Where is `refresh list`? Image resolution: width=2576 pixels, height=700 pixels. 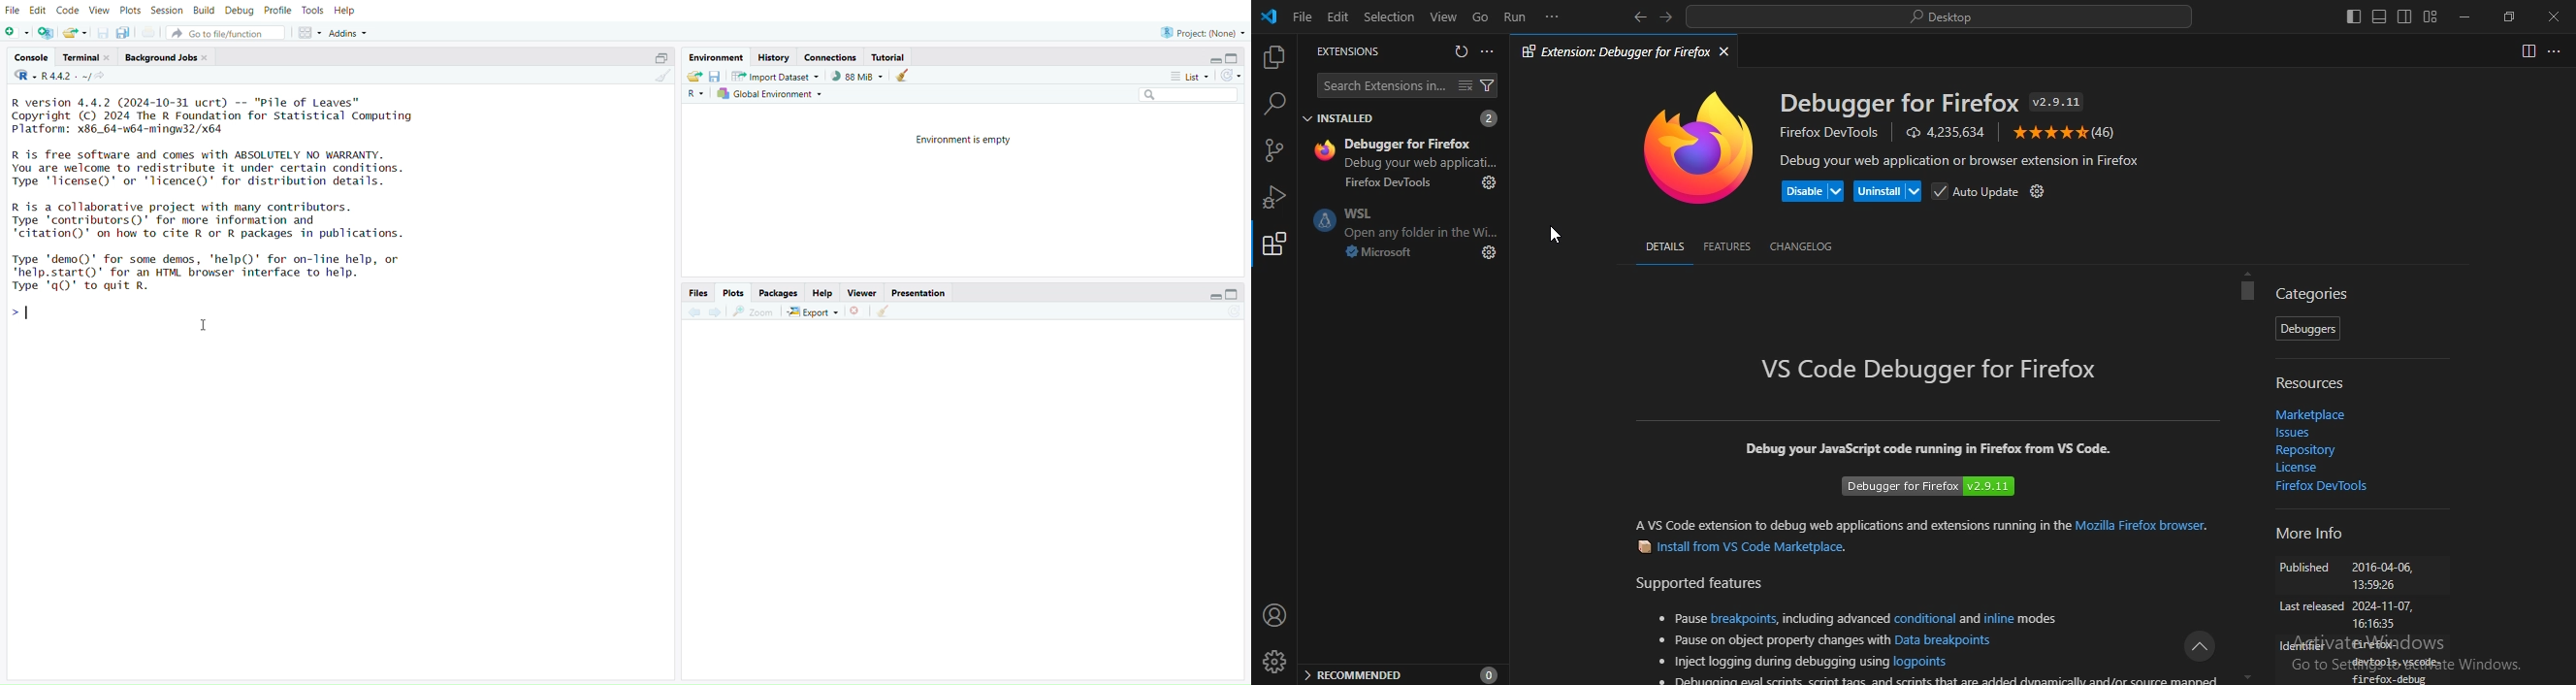 refresh list is located at coordinates (1232, 76).